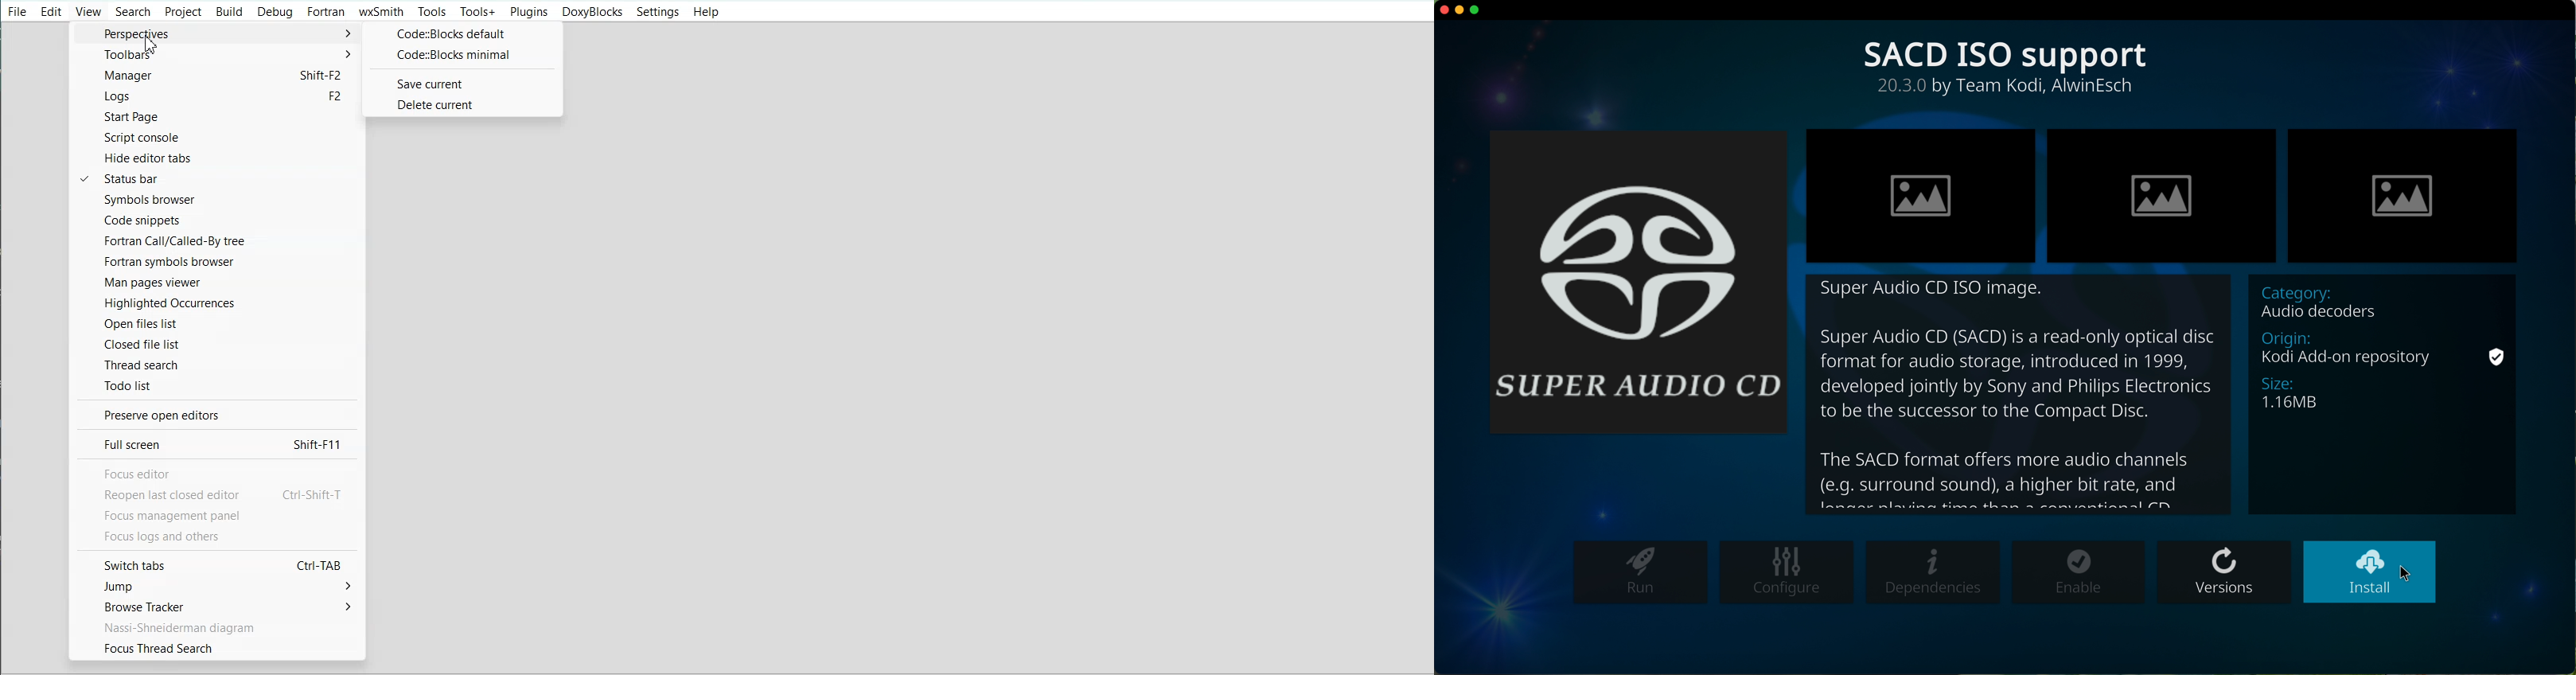  What do you see at coordinates (216, 240) in the screenshot?
I see `Fortran call` at bounding box center [216, 240].